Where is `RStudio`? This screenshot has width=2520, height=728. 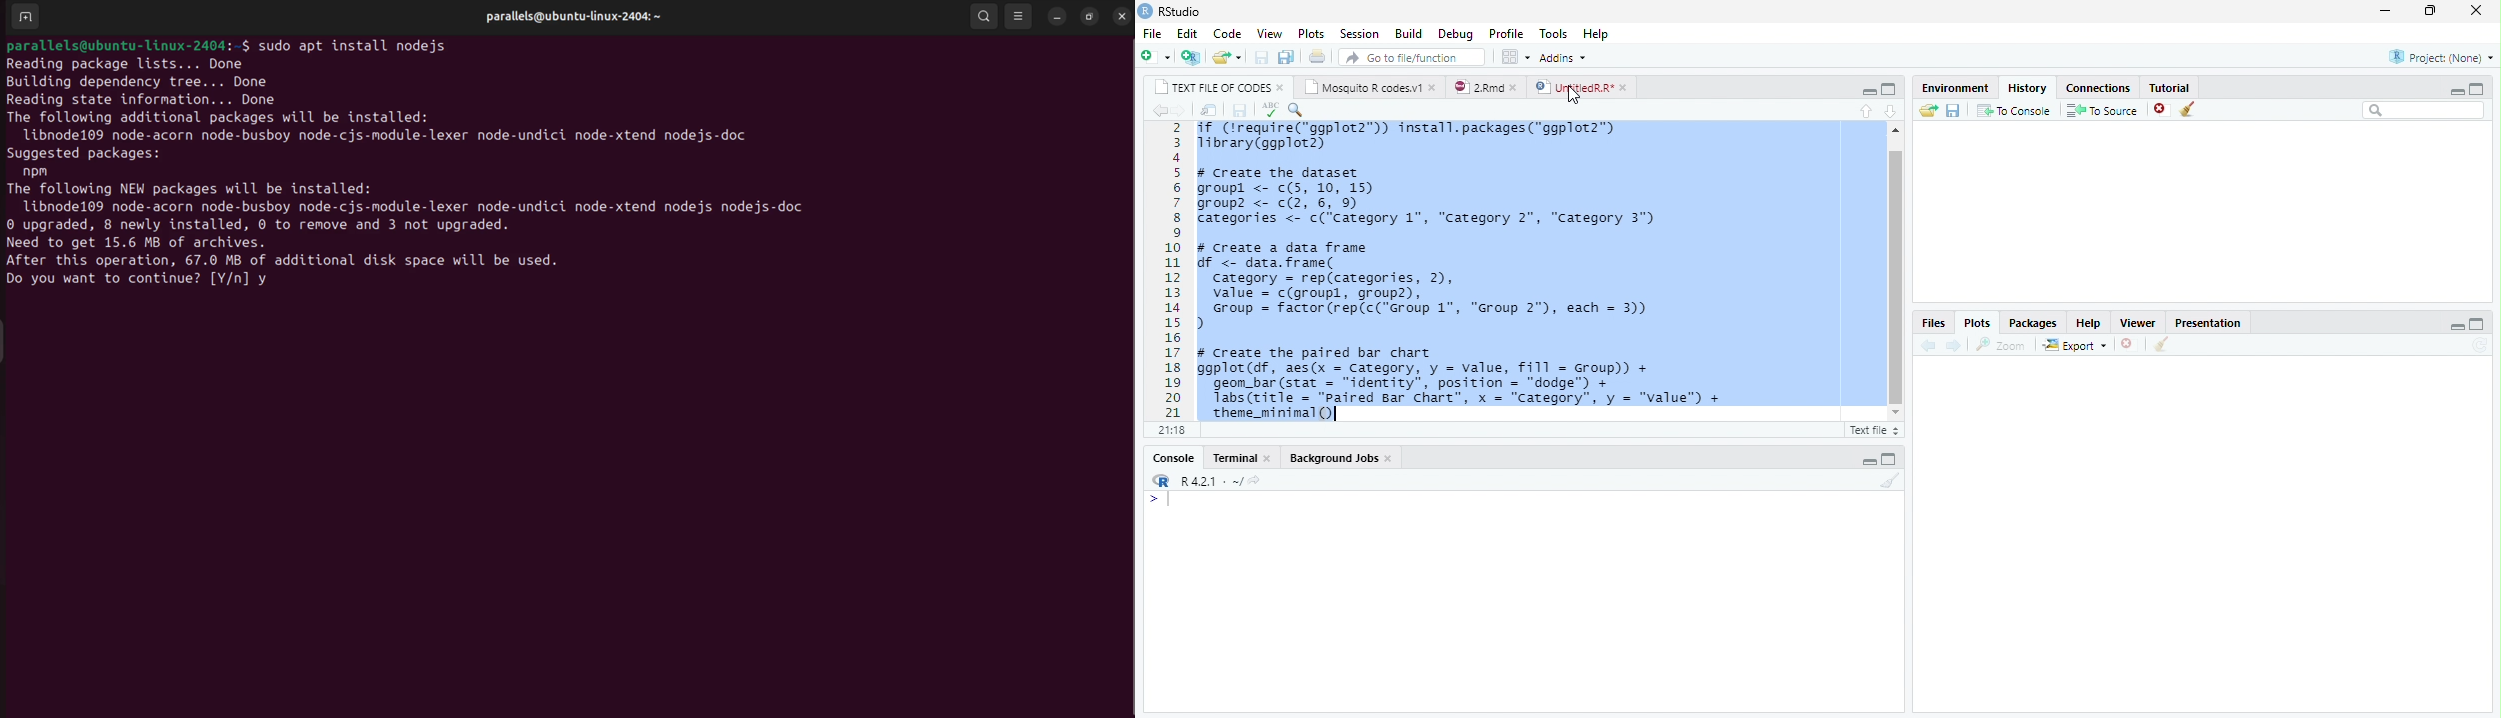 RStudio is located at coordinates (1182, 11).